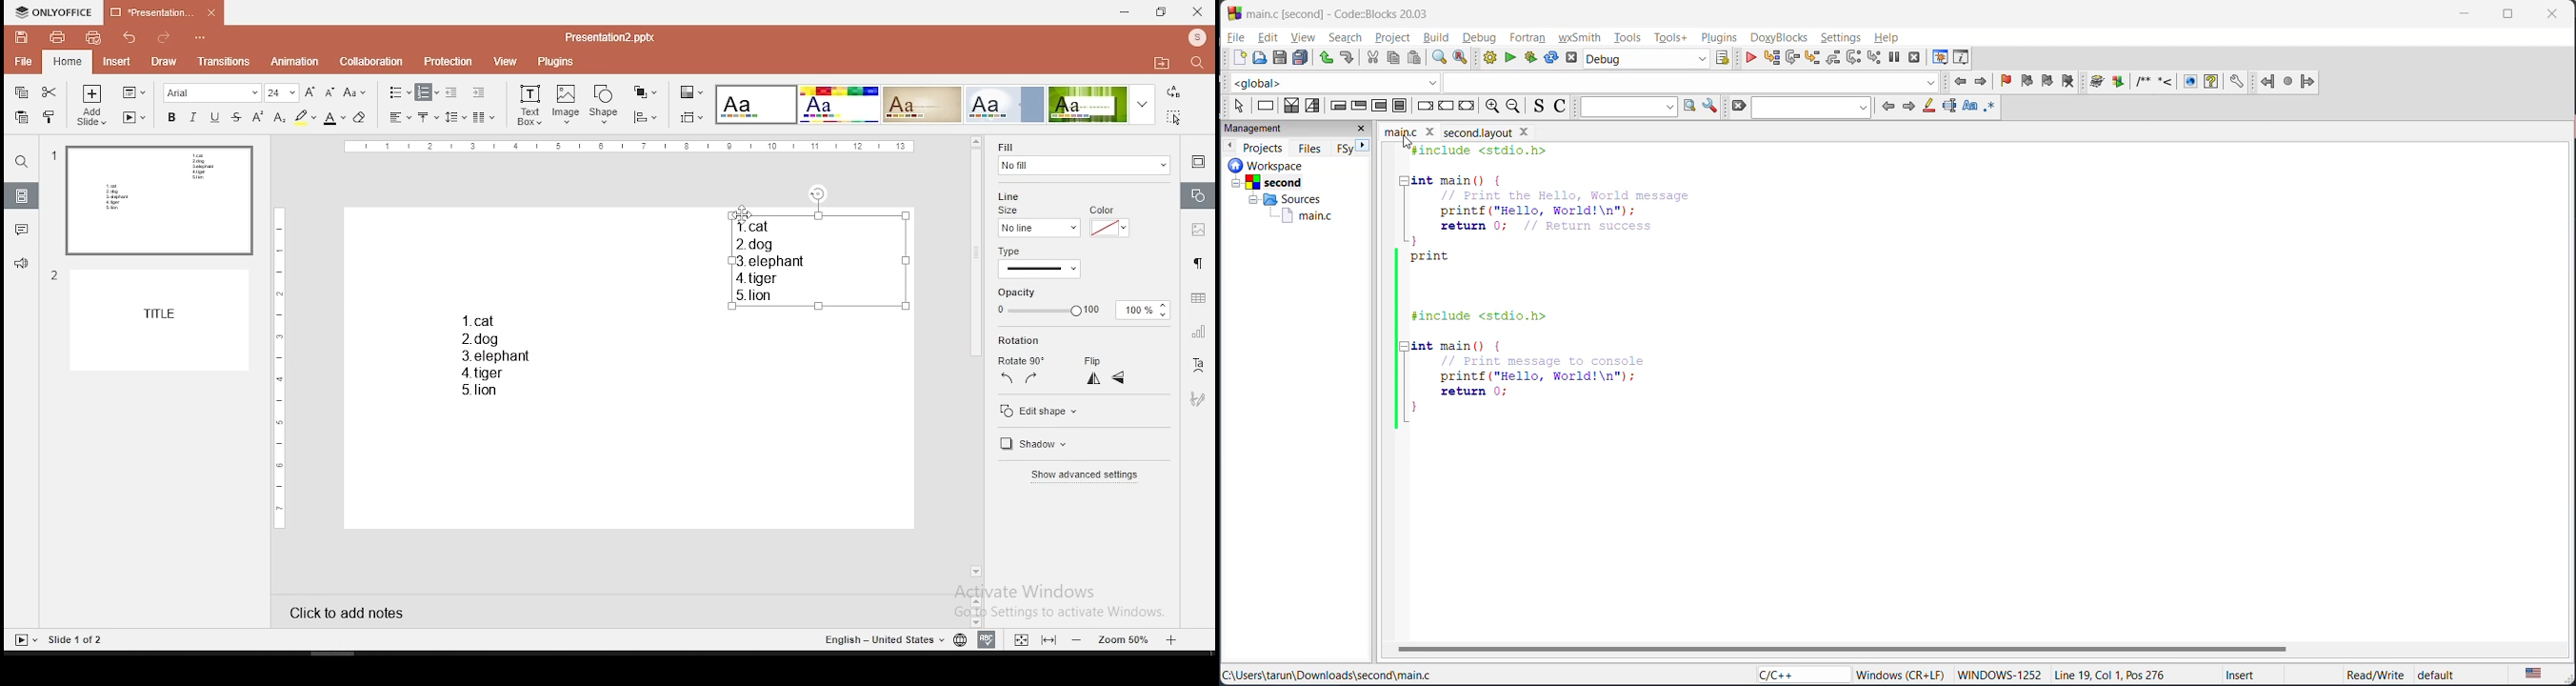 This screenshot has height=700, width=2576. I want to click on code editor, so click(1538, 287).